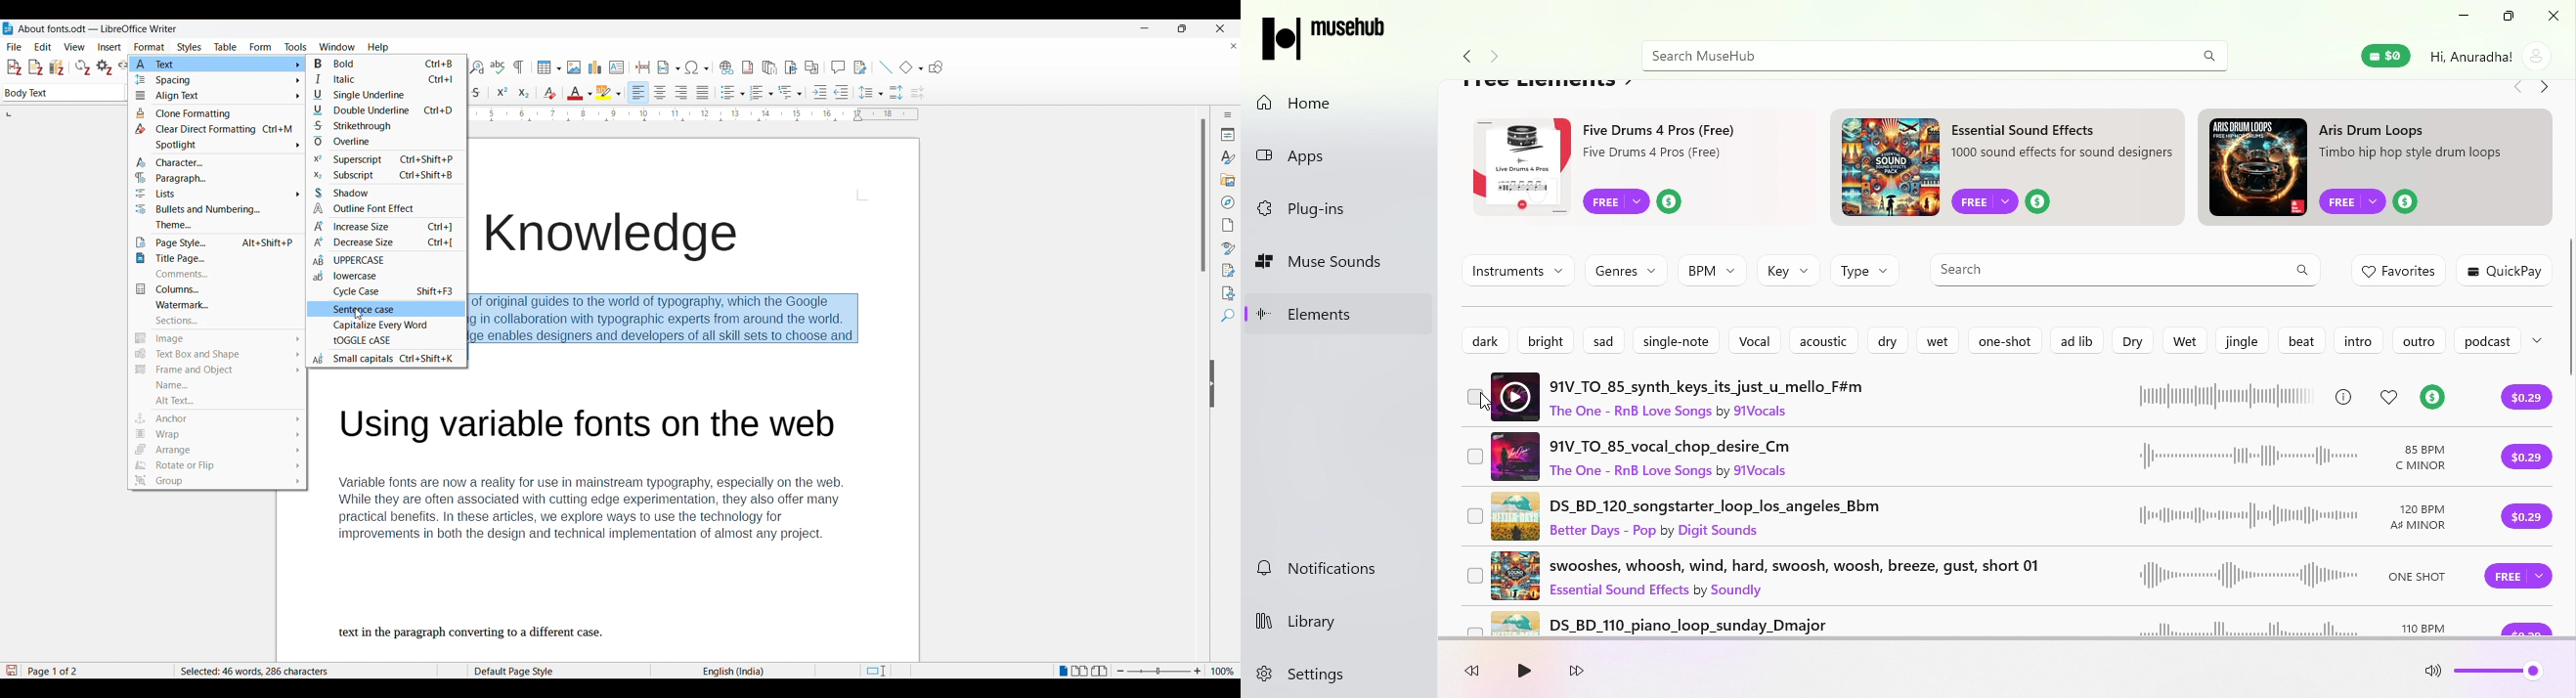 Image resolution: width=2576 pixels, height=700 pixels. I want to click on Uppercase, so click(368, 261).